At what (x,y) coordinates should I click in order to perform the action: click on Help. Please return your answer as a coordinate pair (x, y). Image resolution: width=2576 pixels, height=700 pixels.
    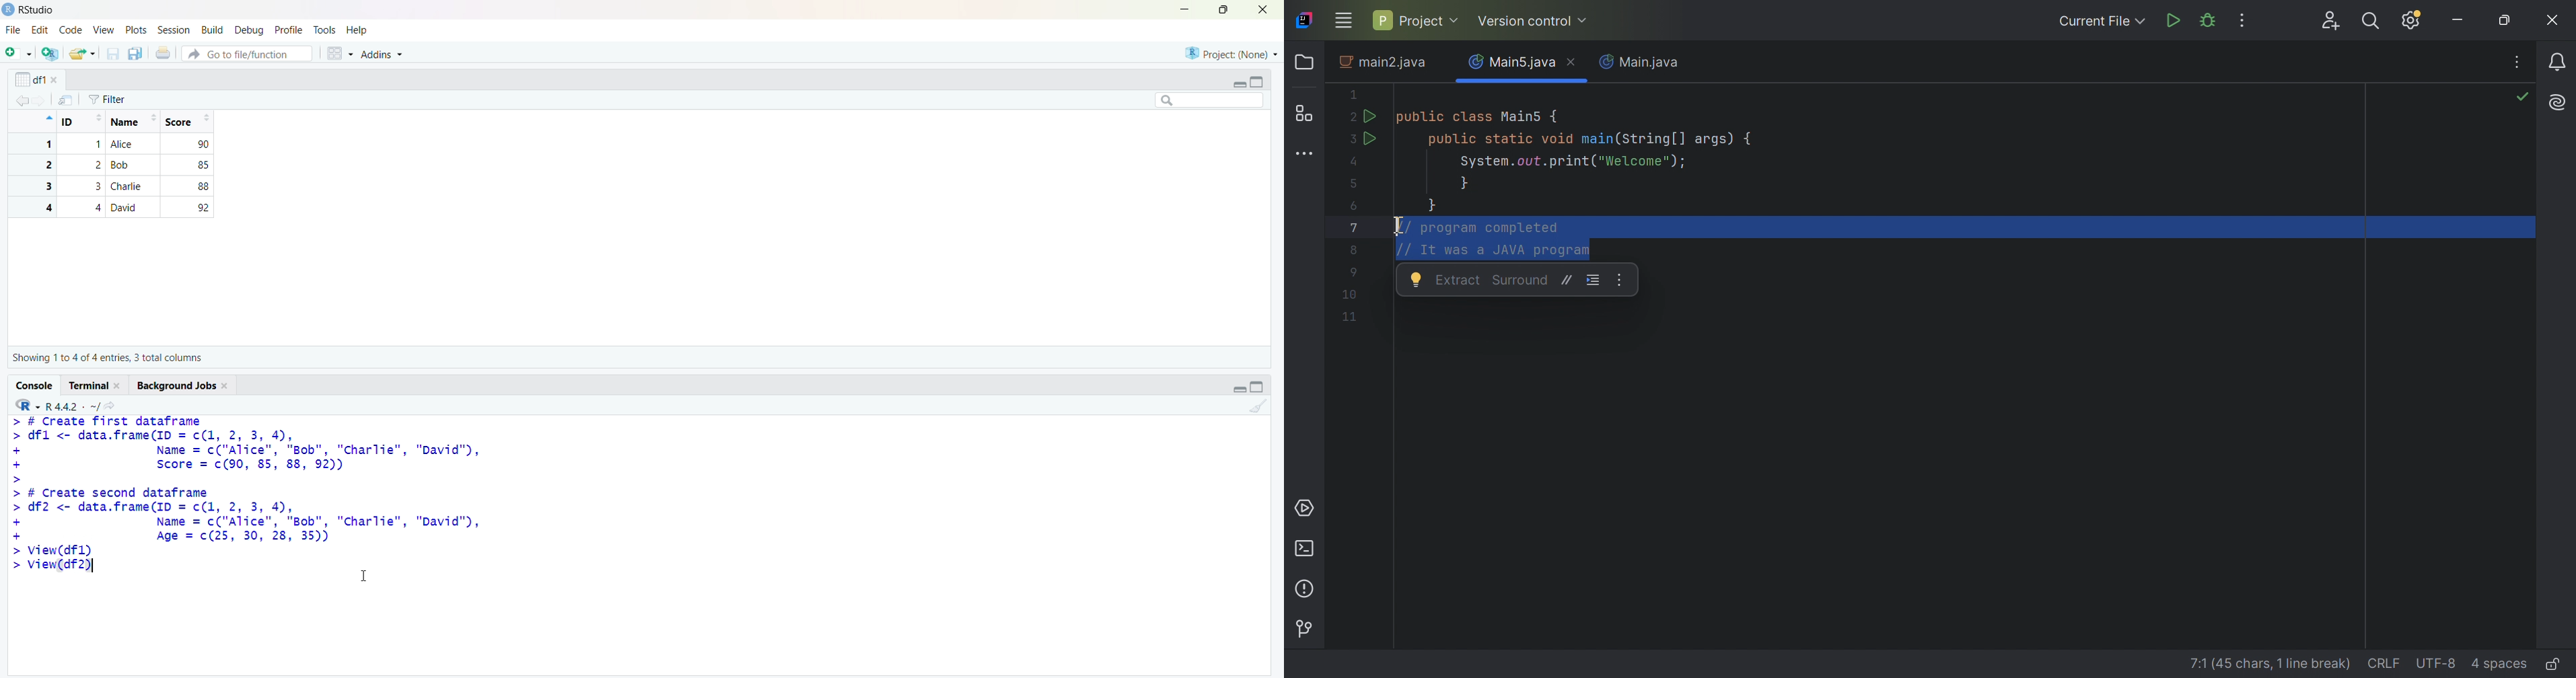
    Looking at the image, I should click on (357, 29).